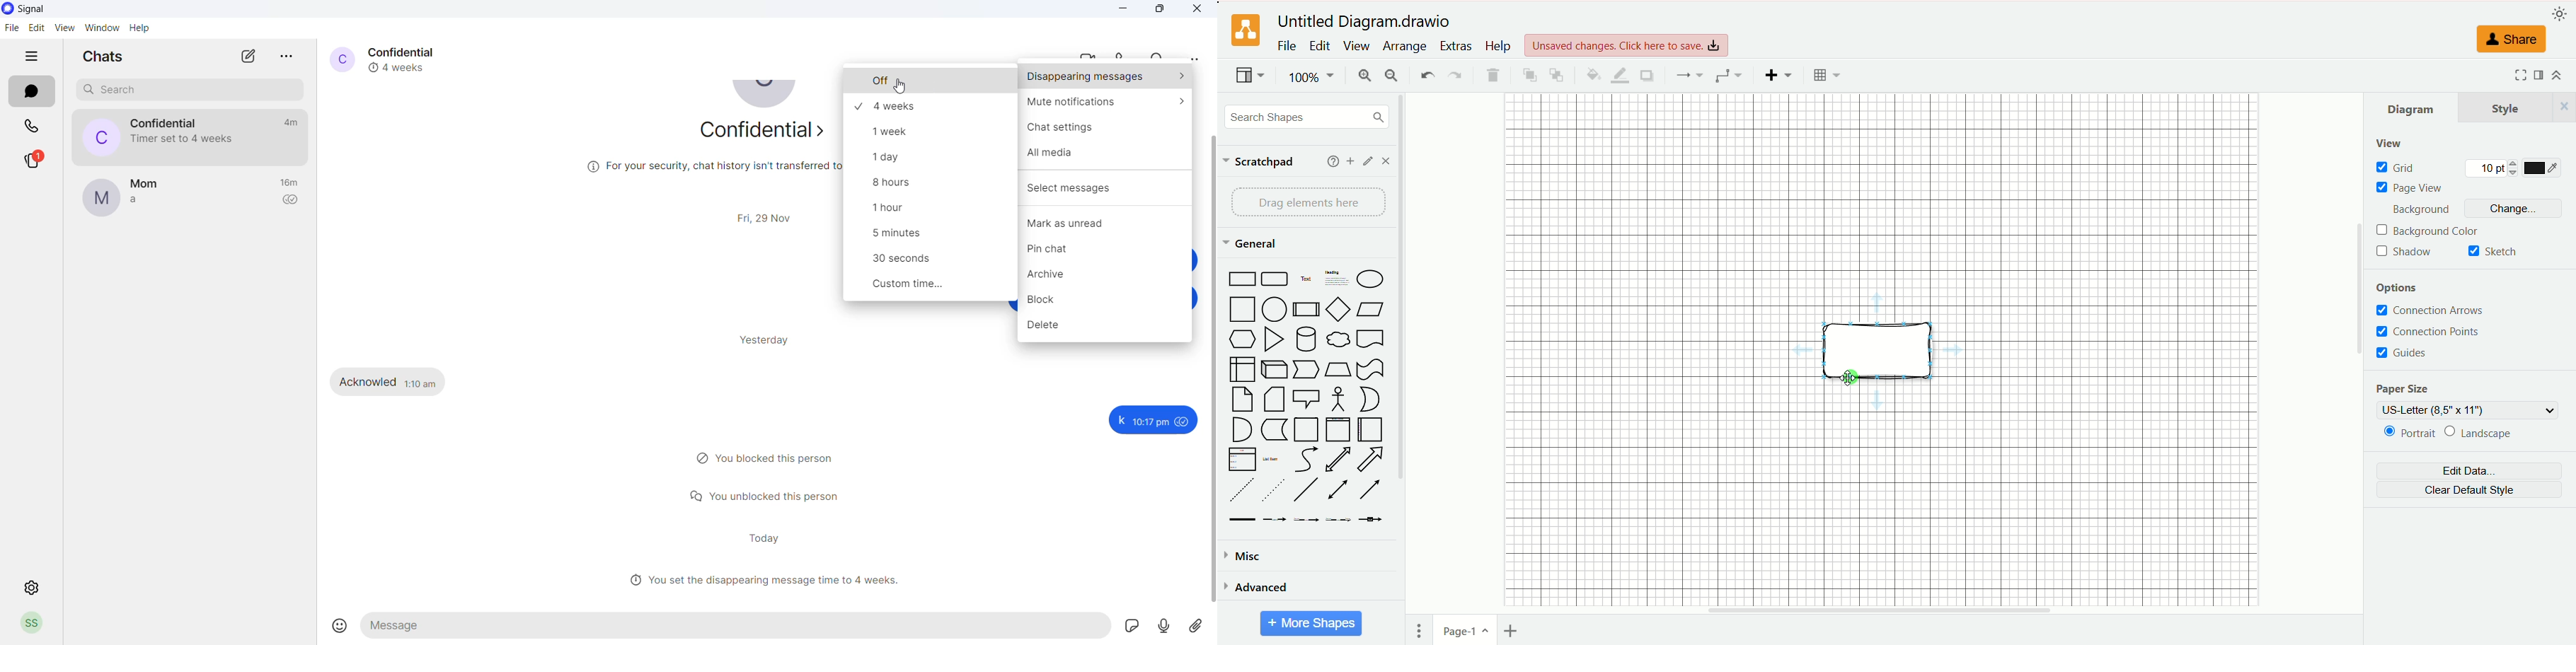  What do you see at coordinates (2490, 251) in the screenshot?
I see `sketch` at bounding box center [2490, 251].